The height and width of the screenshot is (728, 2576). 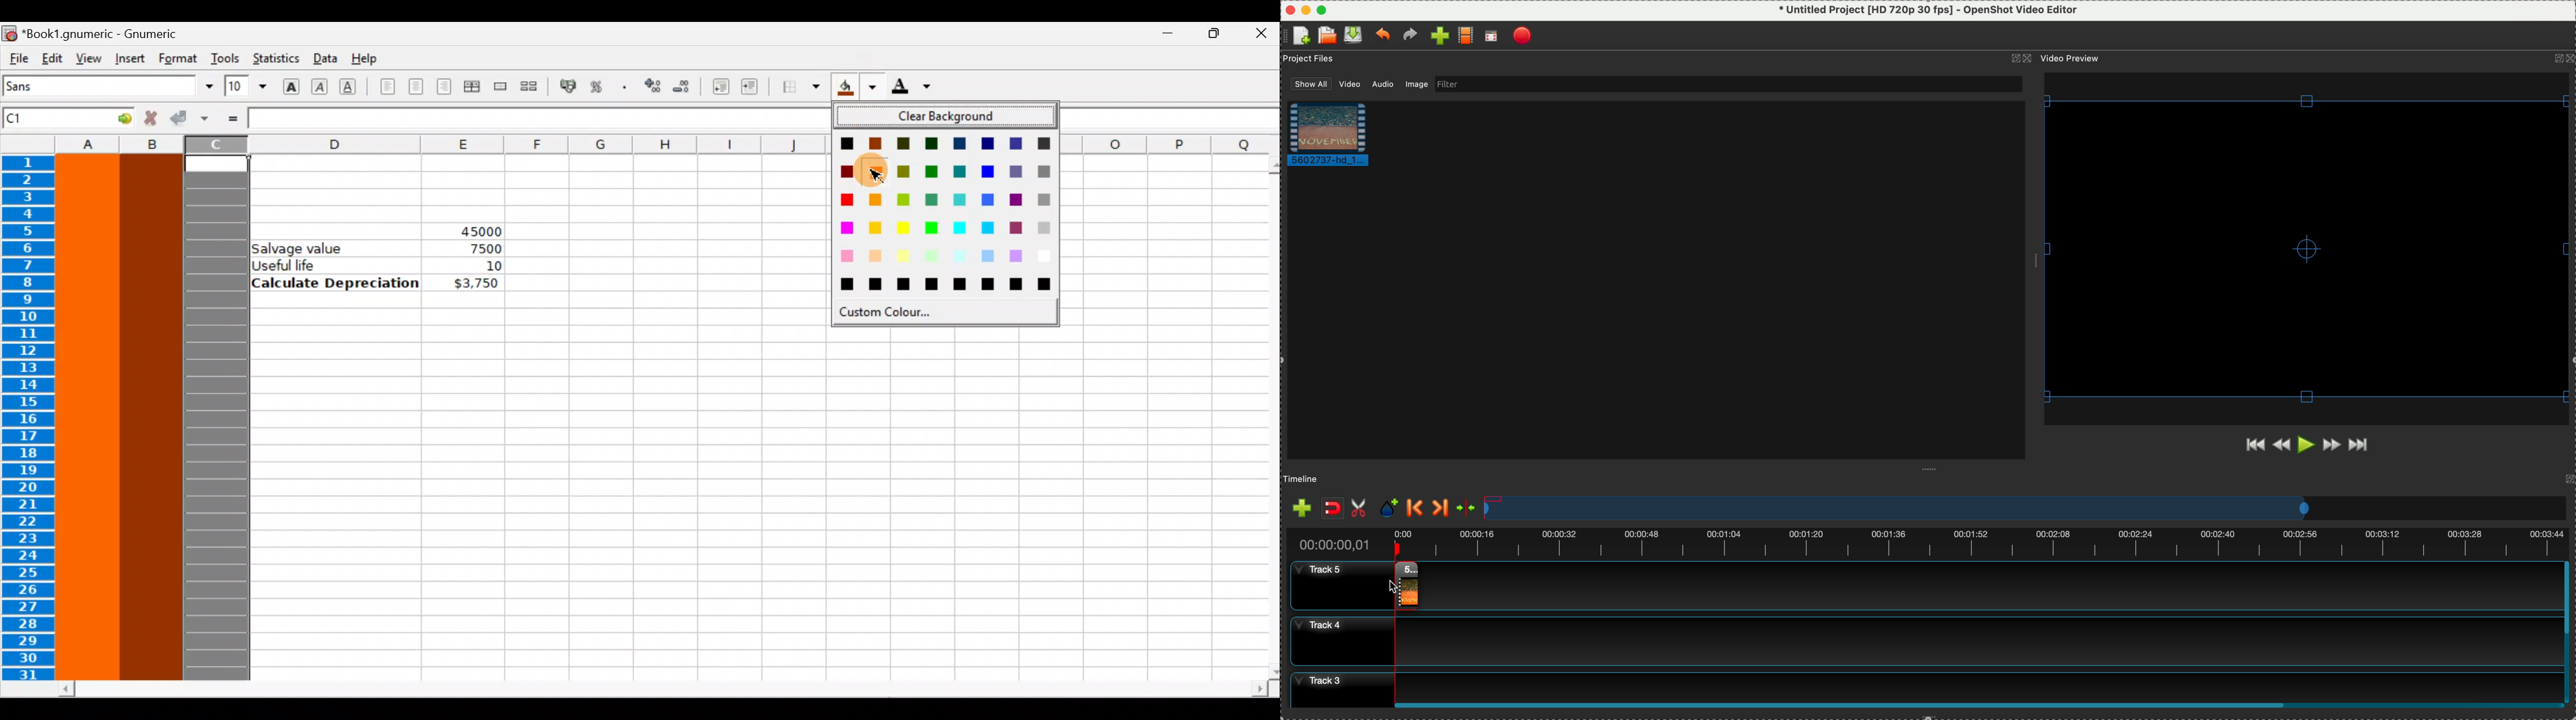 What do you see at coordinates (1979, 706) in the screenshot?
I see `Horizontal scroll bar` at bounding box center [1979, 706].